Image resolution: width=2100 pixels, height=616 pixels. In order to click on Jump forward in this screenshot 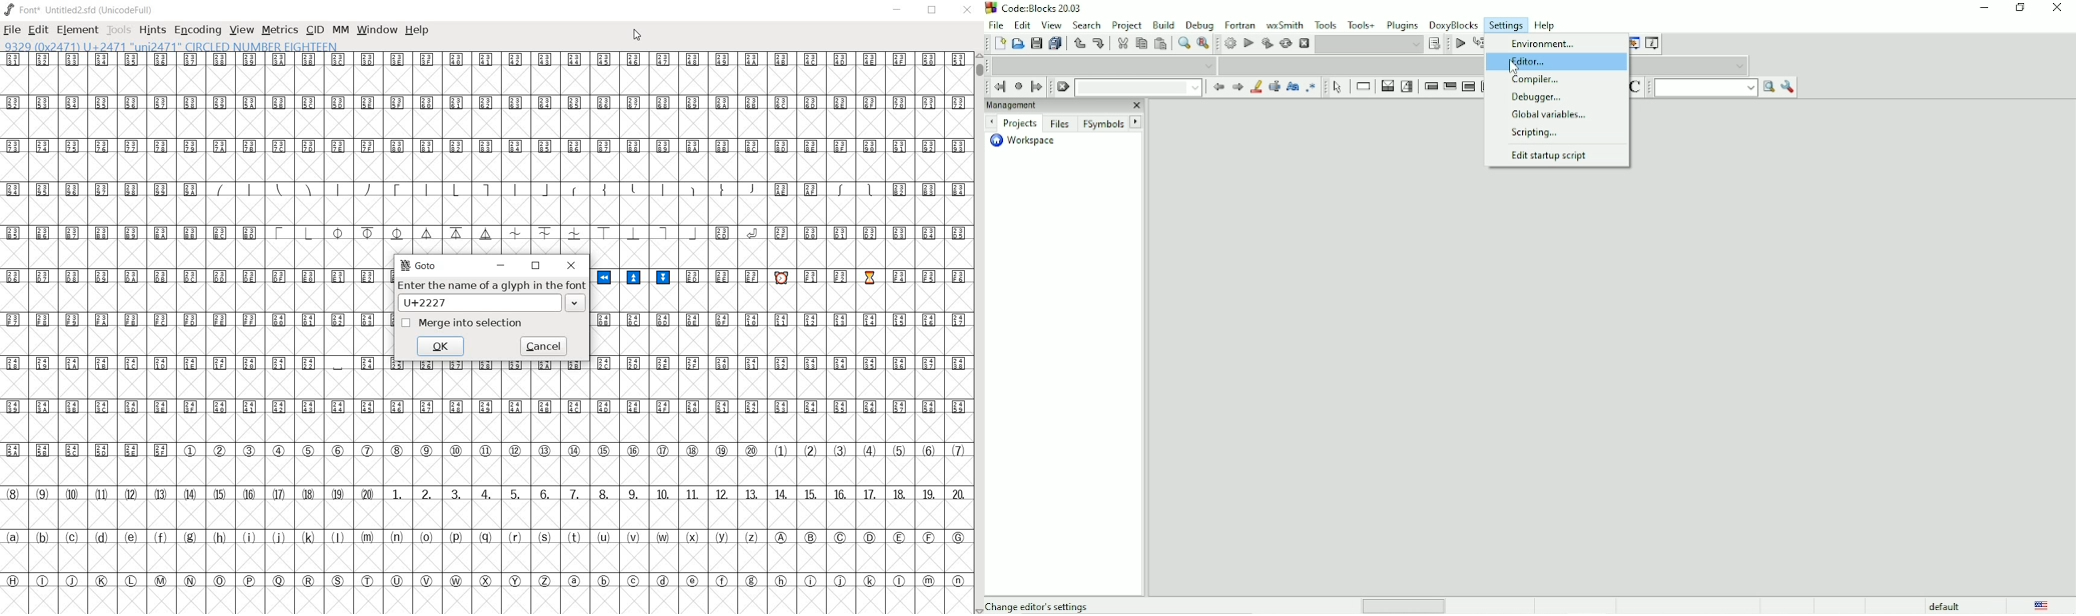, I will do `click(1039, 87)`.